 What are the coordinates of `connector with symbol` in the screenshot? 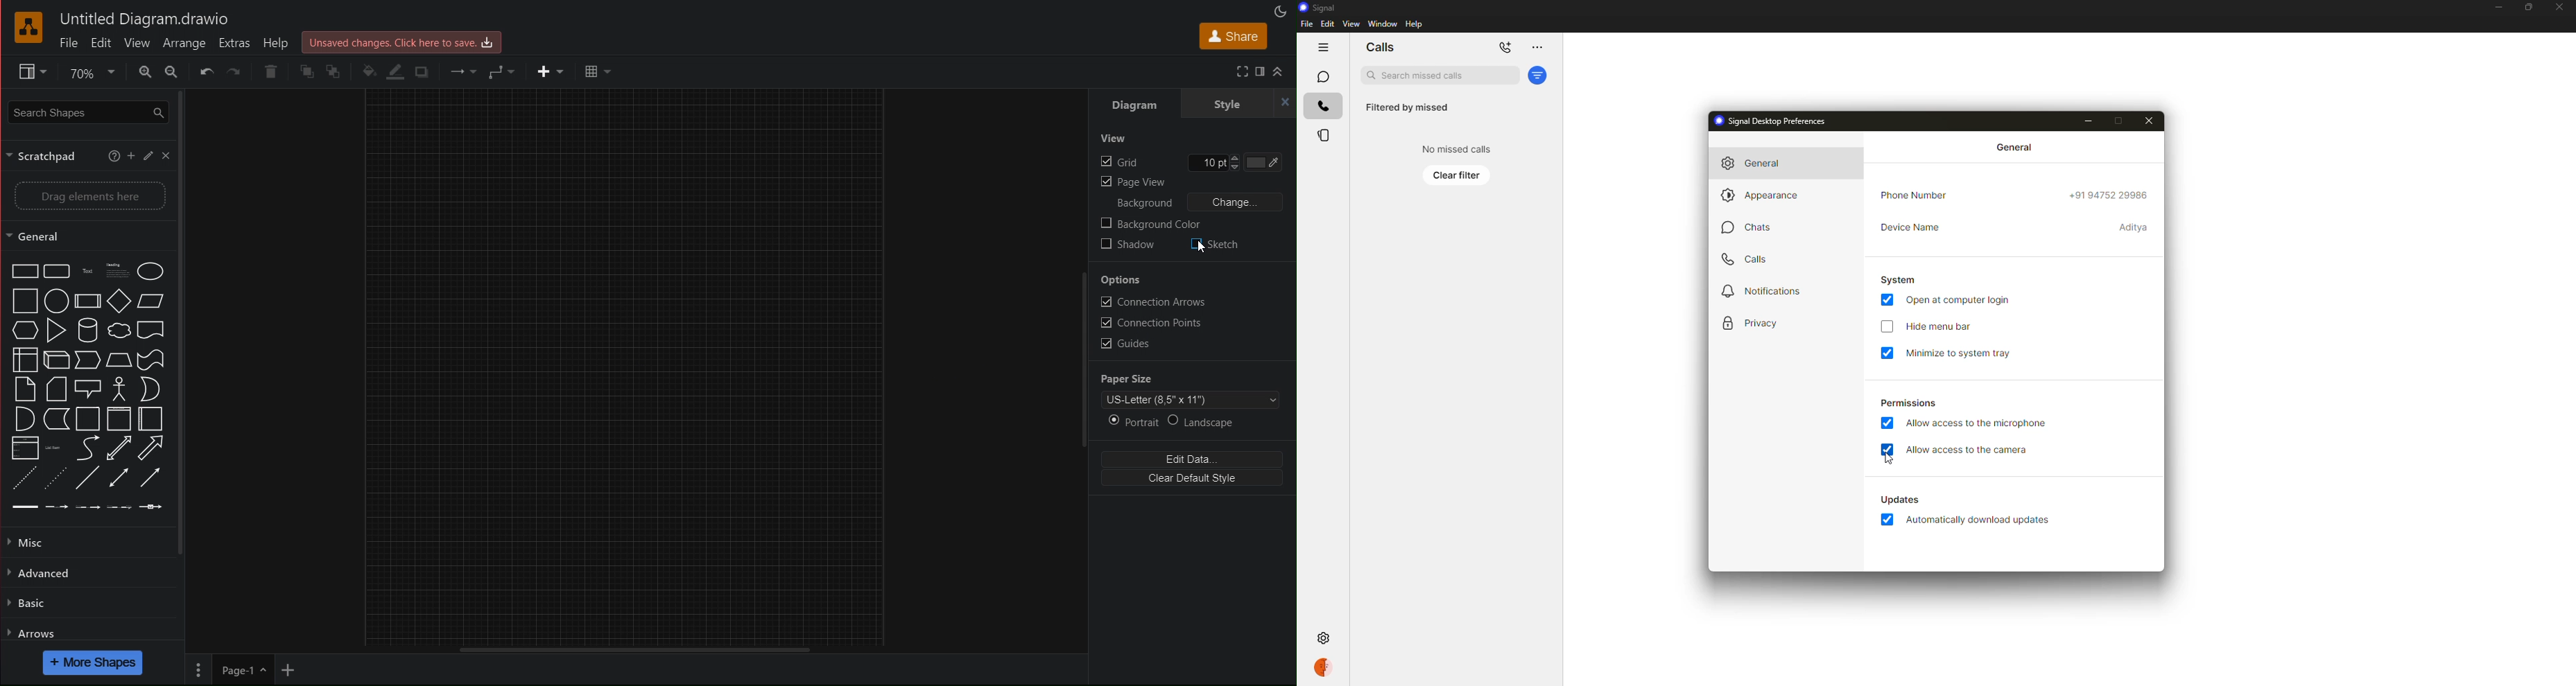 It's located at (152, 509).